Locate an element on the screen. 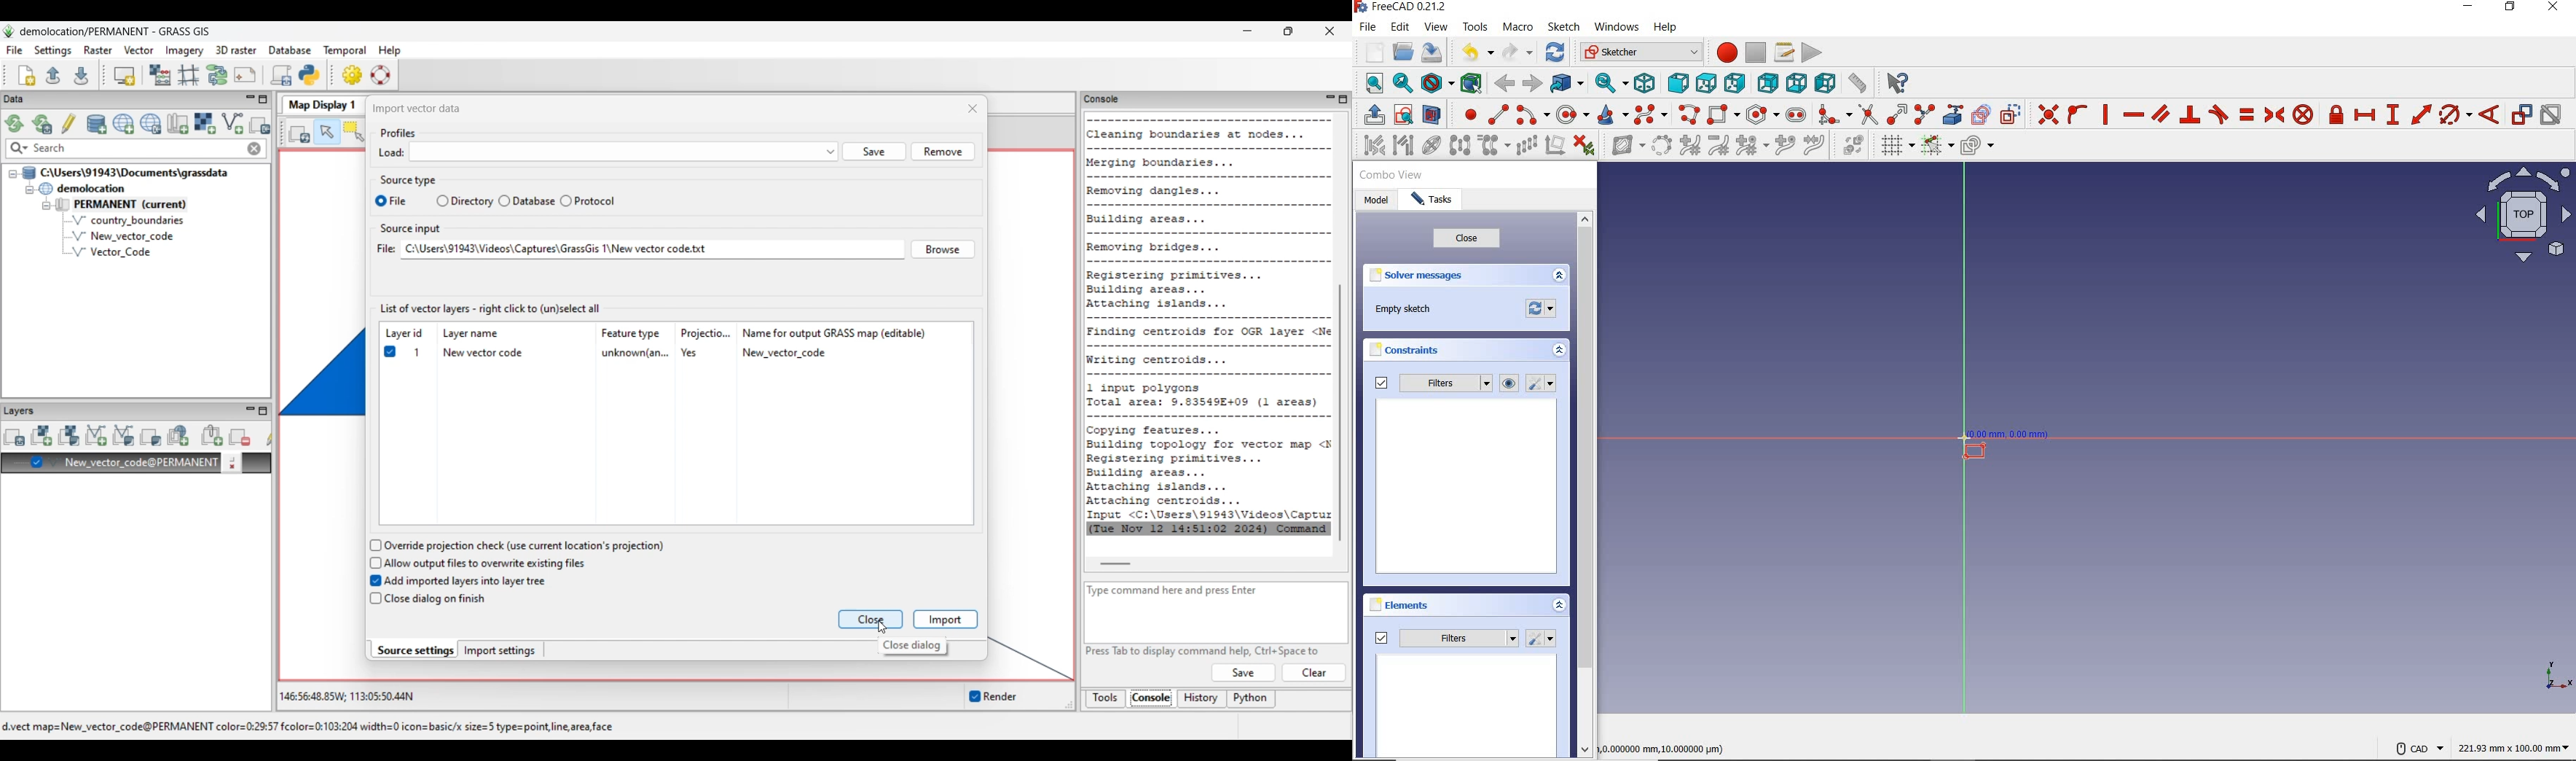 The width and height of the screenshot is (2576, 784). macro is located at coordinates (1517, 28).